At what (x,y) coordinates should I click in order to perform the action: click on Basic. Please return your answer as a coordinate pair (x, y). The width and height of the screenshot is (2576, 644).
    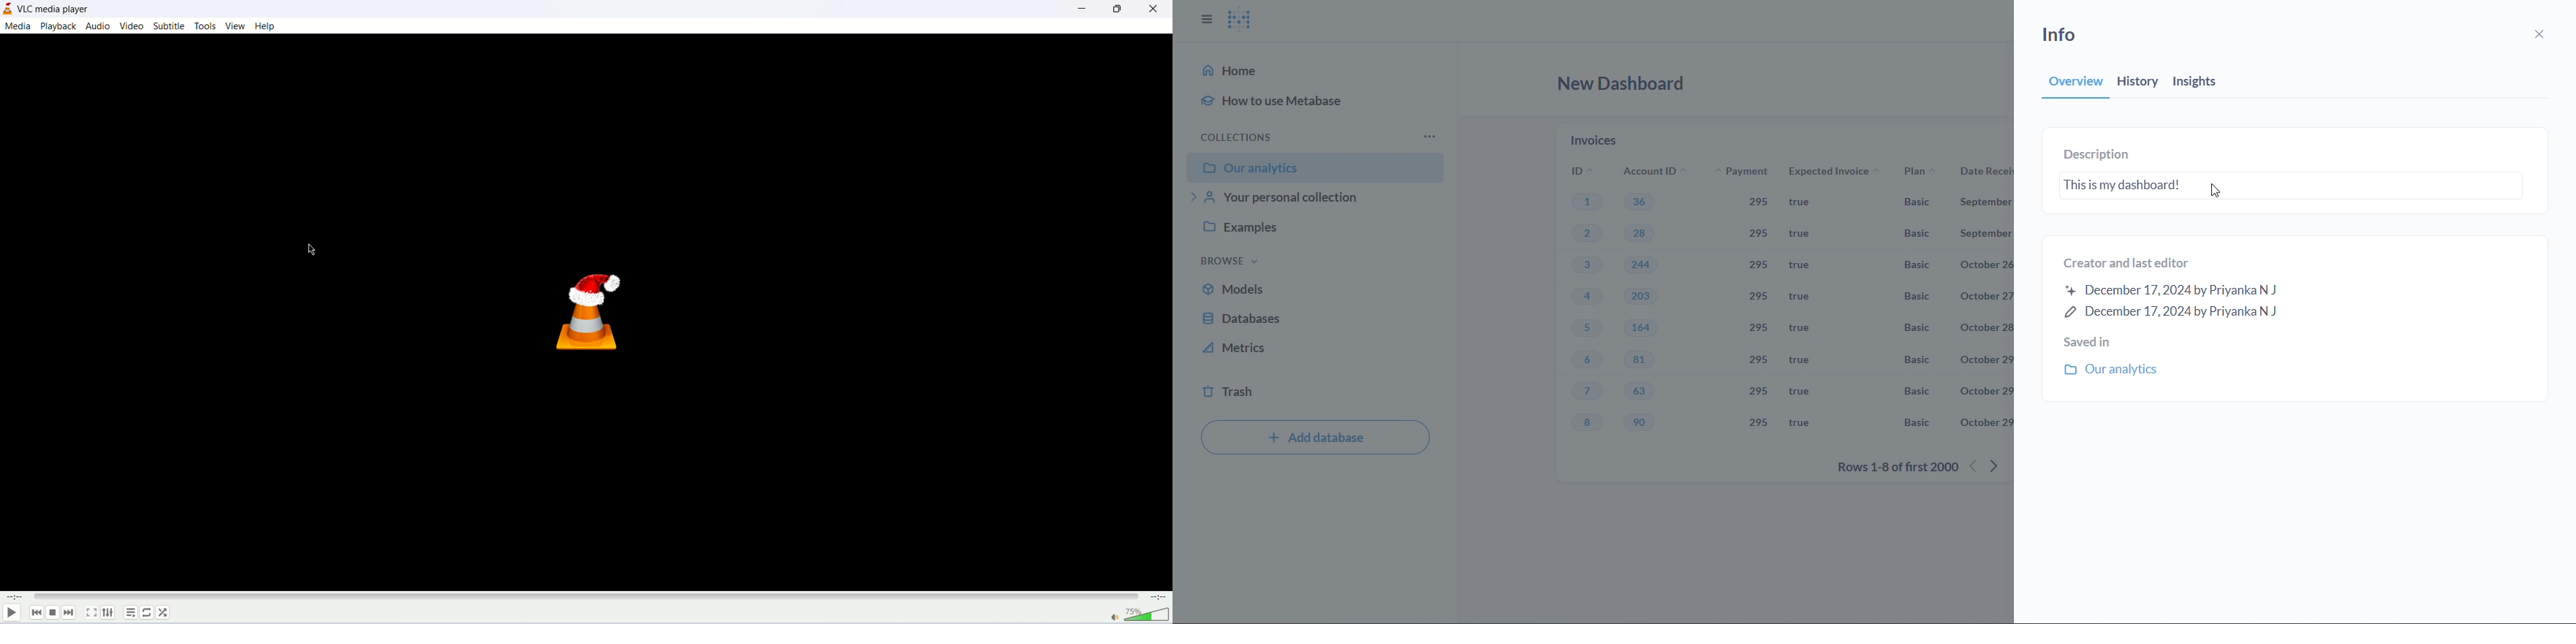
    Looking at the image, I should click on (1913, 422).